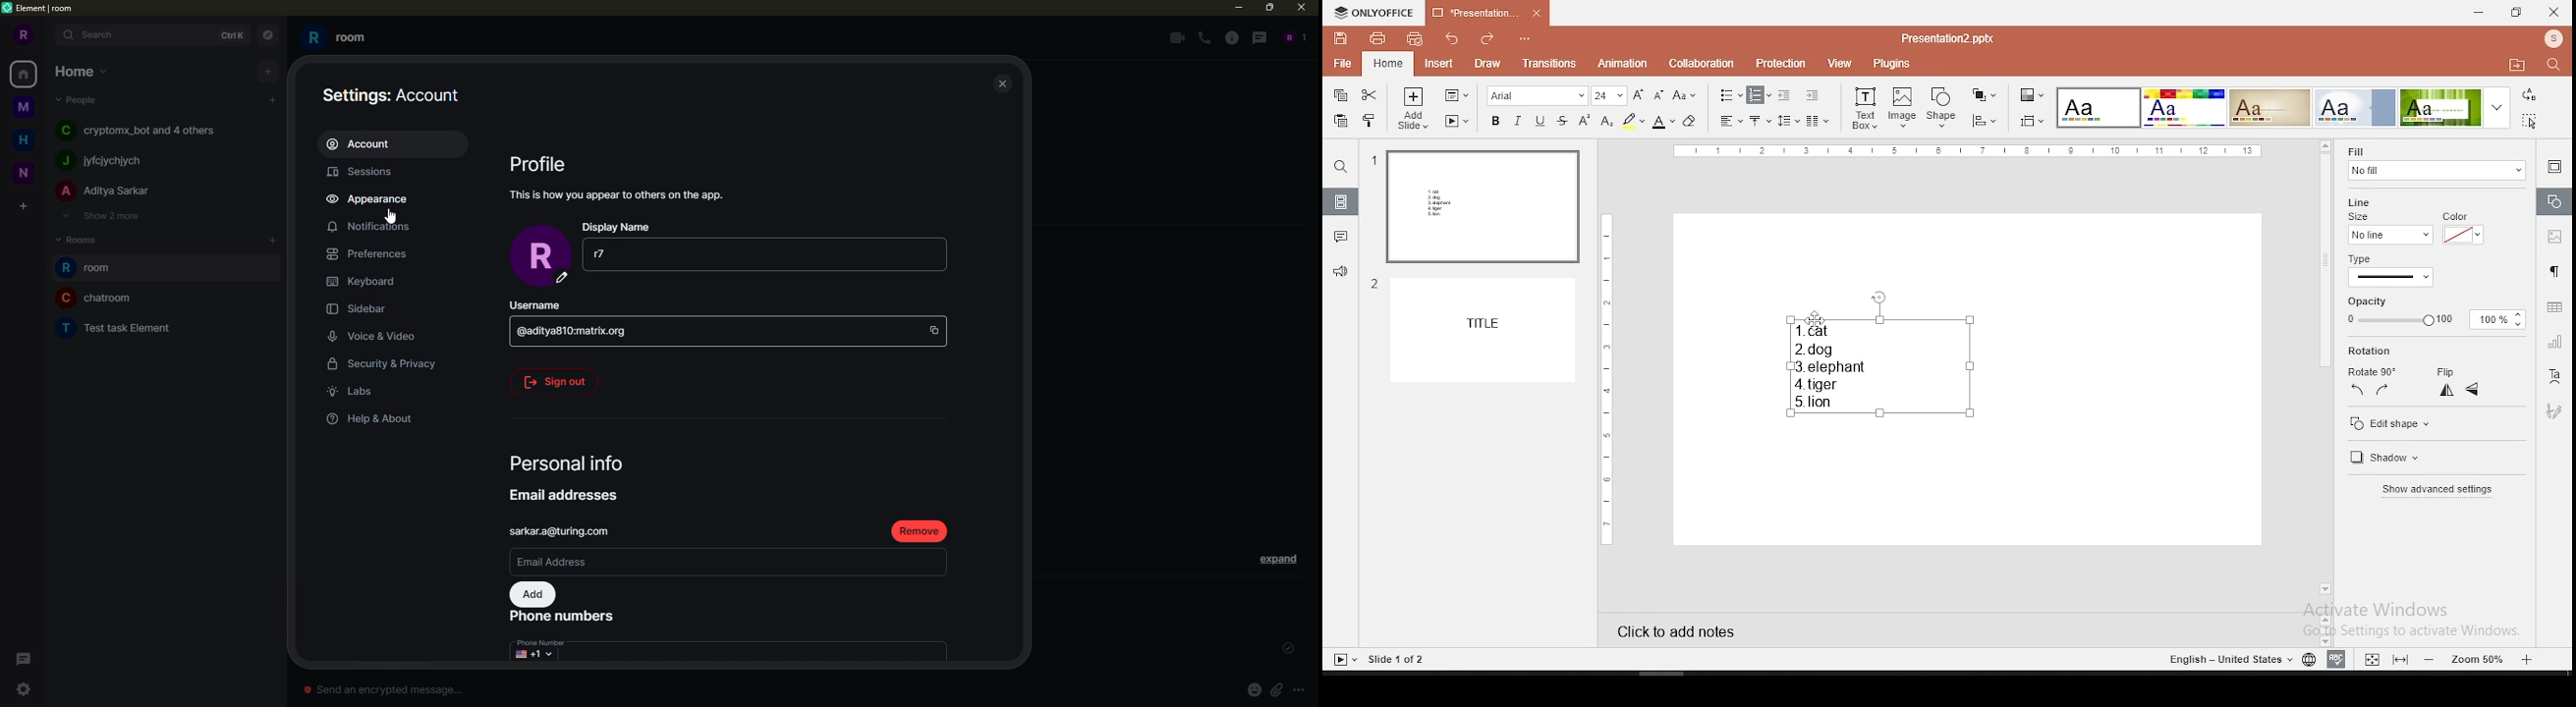  What do you see at coordinates (1286, 649) in the screenshot?
I see `sent` at bounding box center [1286, 649].